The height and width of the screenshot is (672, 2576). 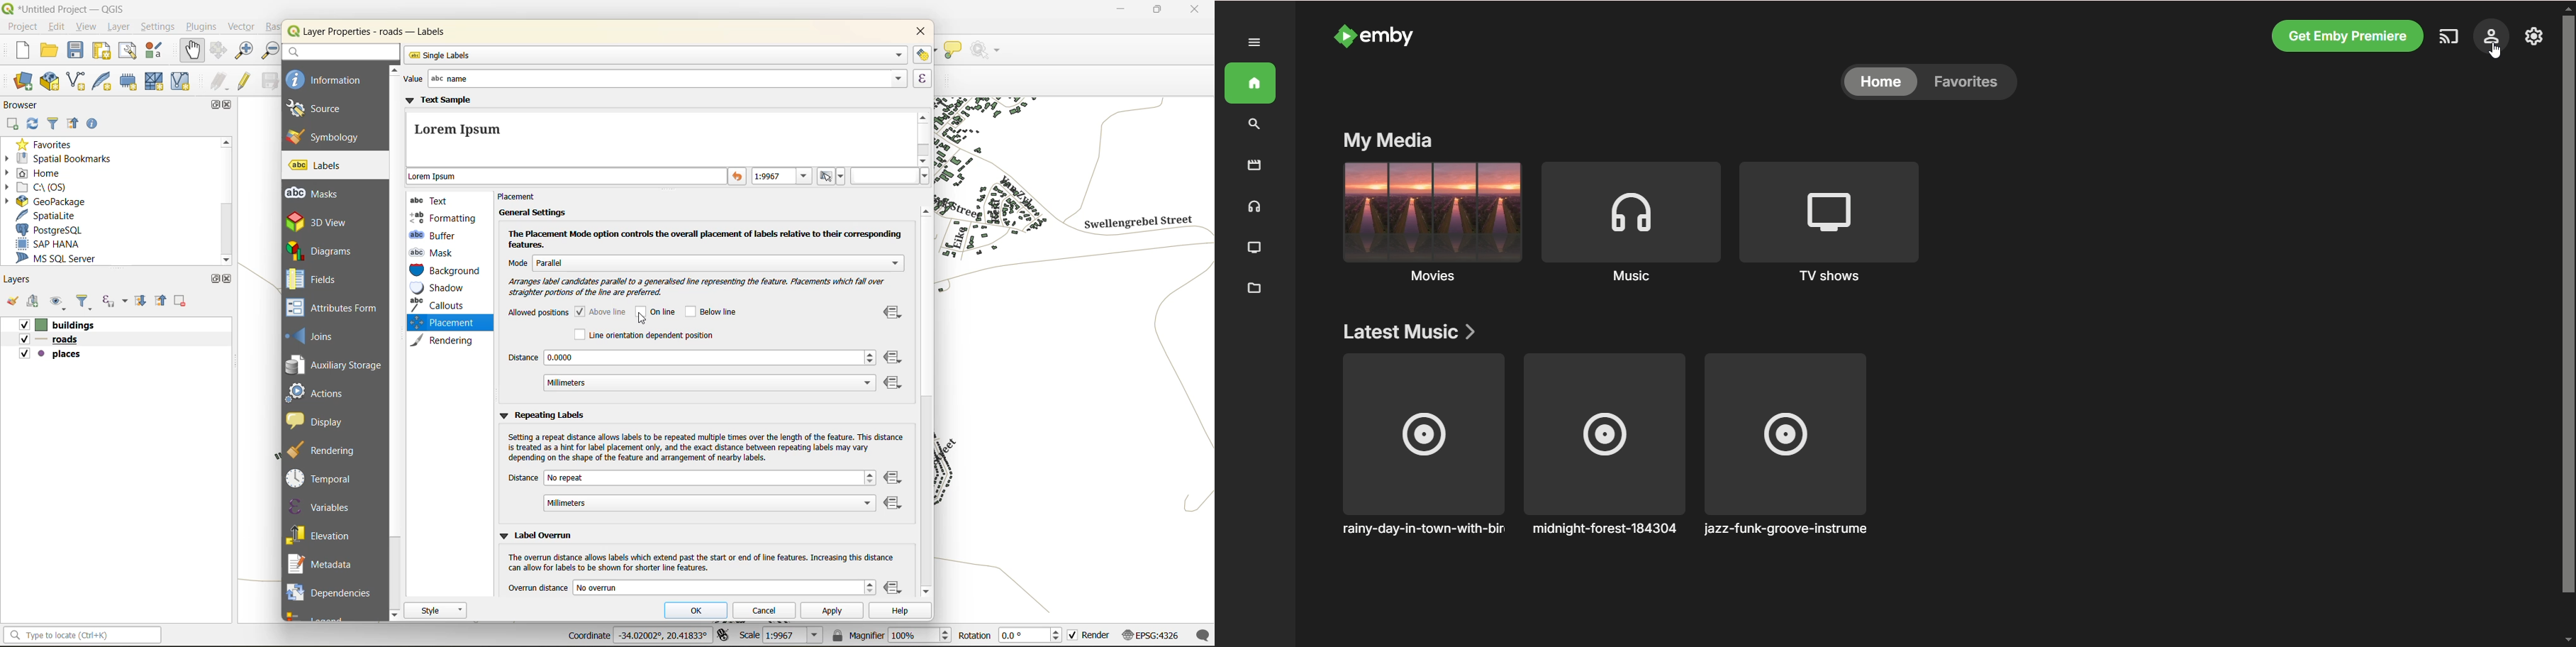 What do you see at coordinates (202, 28) in the screenshot?
I see `plugins` at bounding box center [202, 28].